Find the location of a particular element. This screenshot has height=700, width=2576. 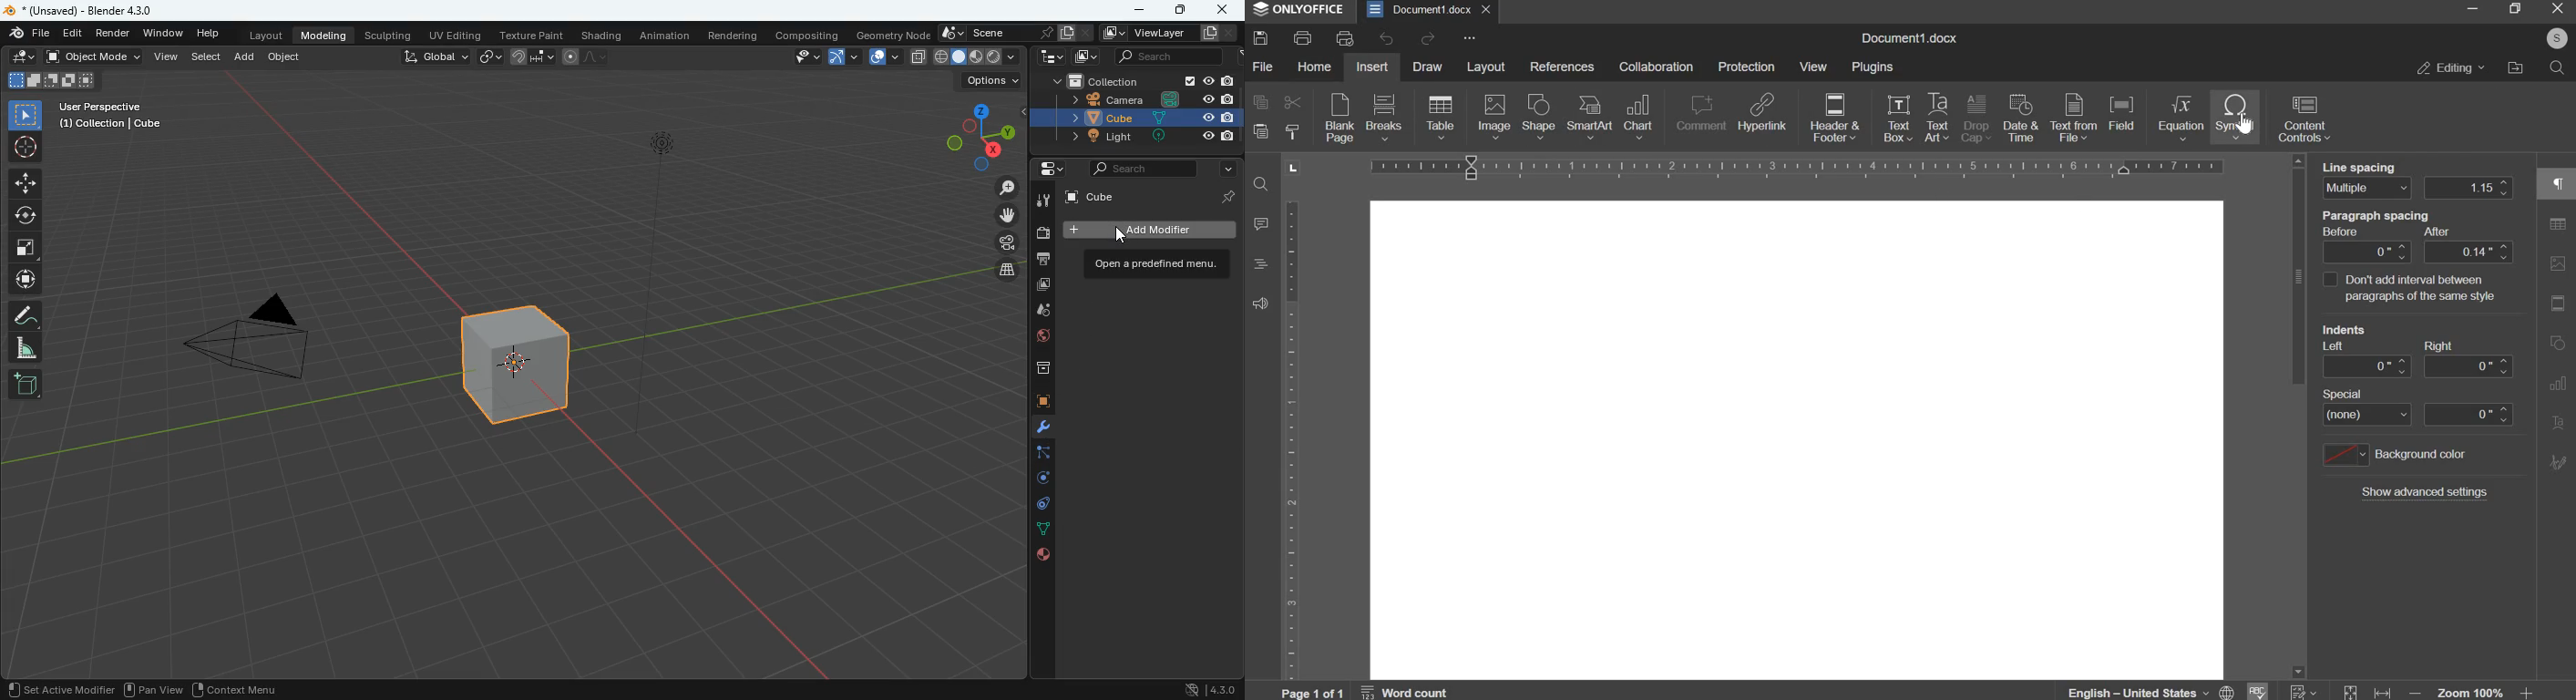

cursor is located at coordinates (1121, 238).